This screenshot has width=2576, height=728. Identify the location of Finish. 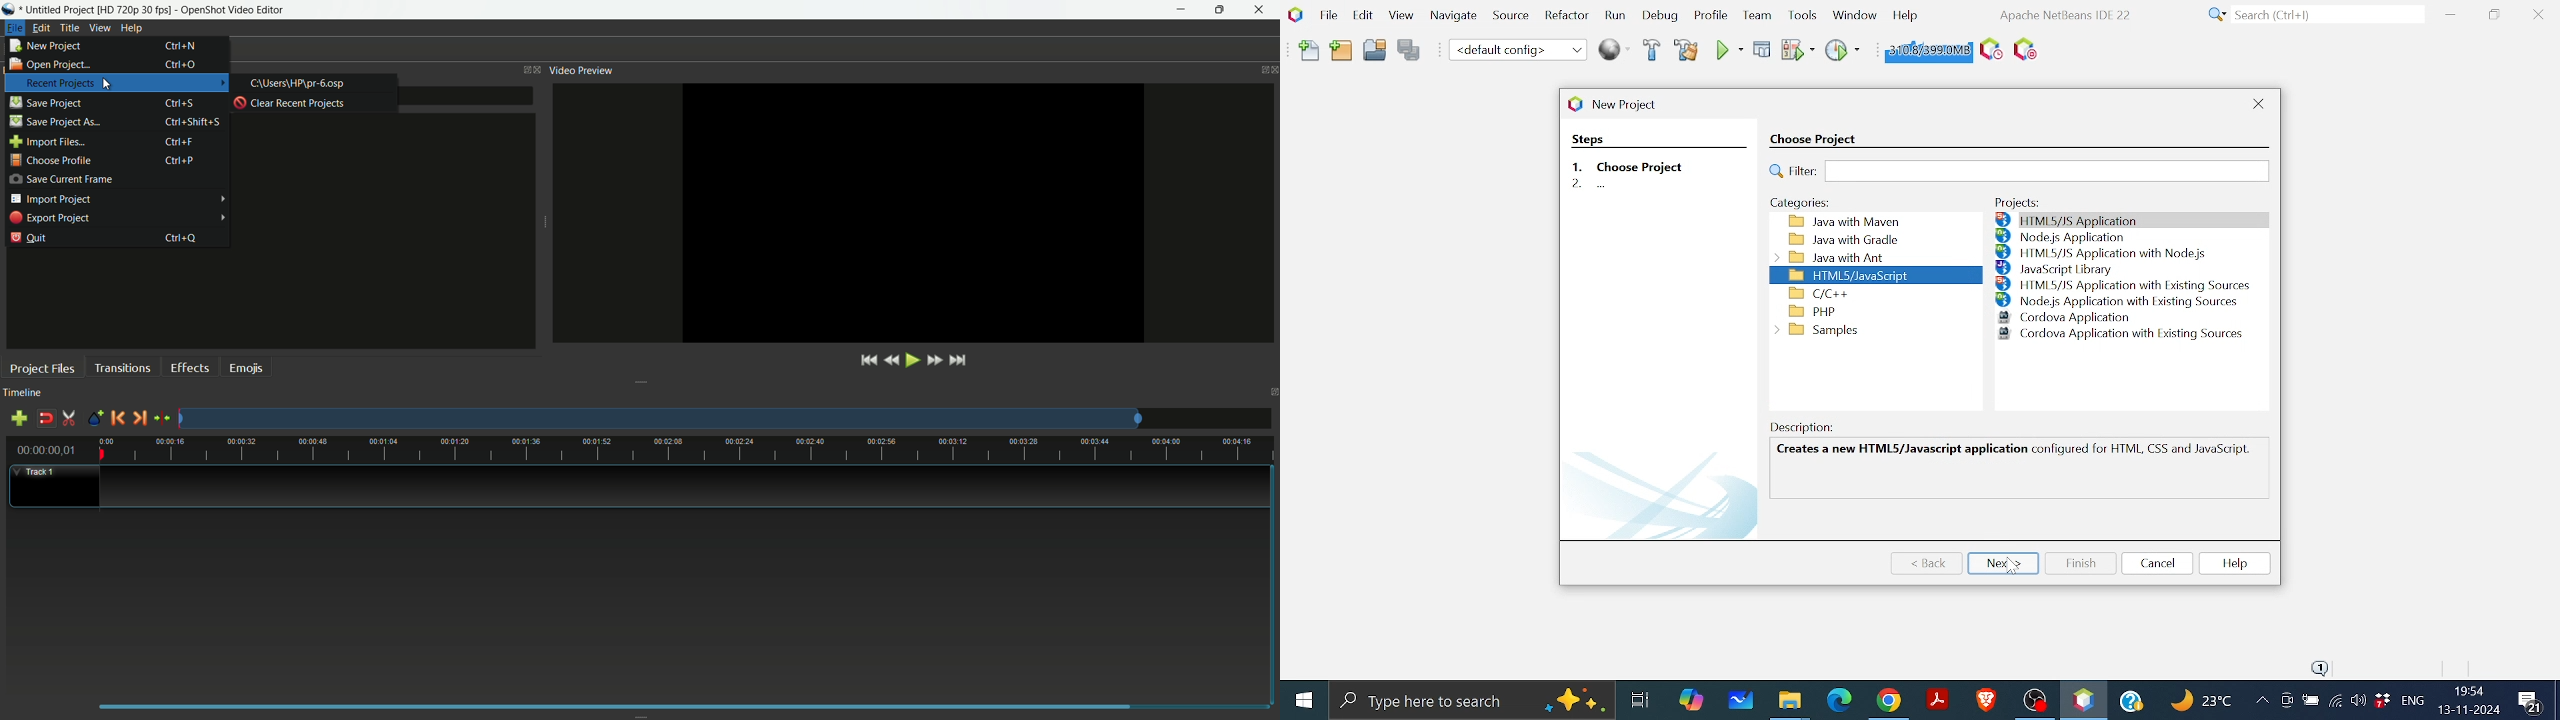
(2080, 565).